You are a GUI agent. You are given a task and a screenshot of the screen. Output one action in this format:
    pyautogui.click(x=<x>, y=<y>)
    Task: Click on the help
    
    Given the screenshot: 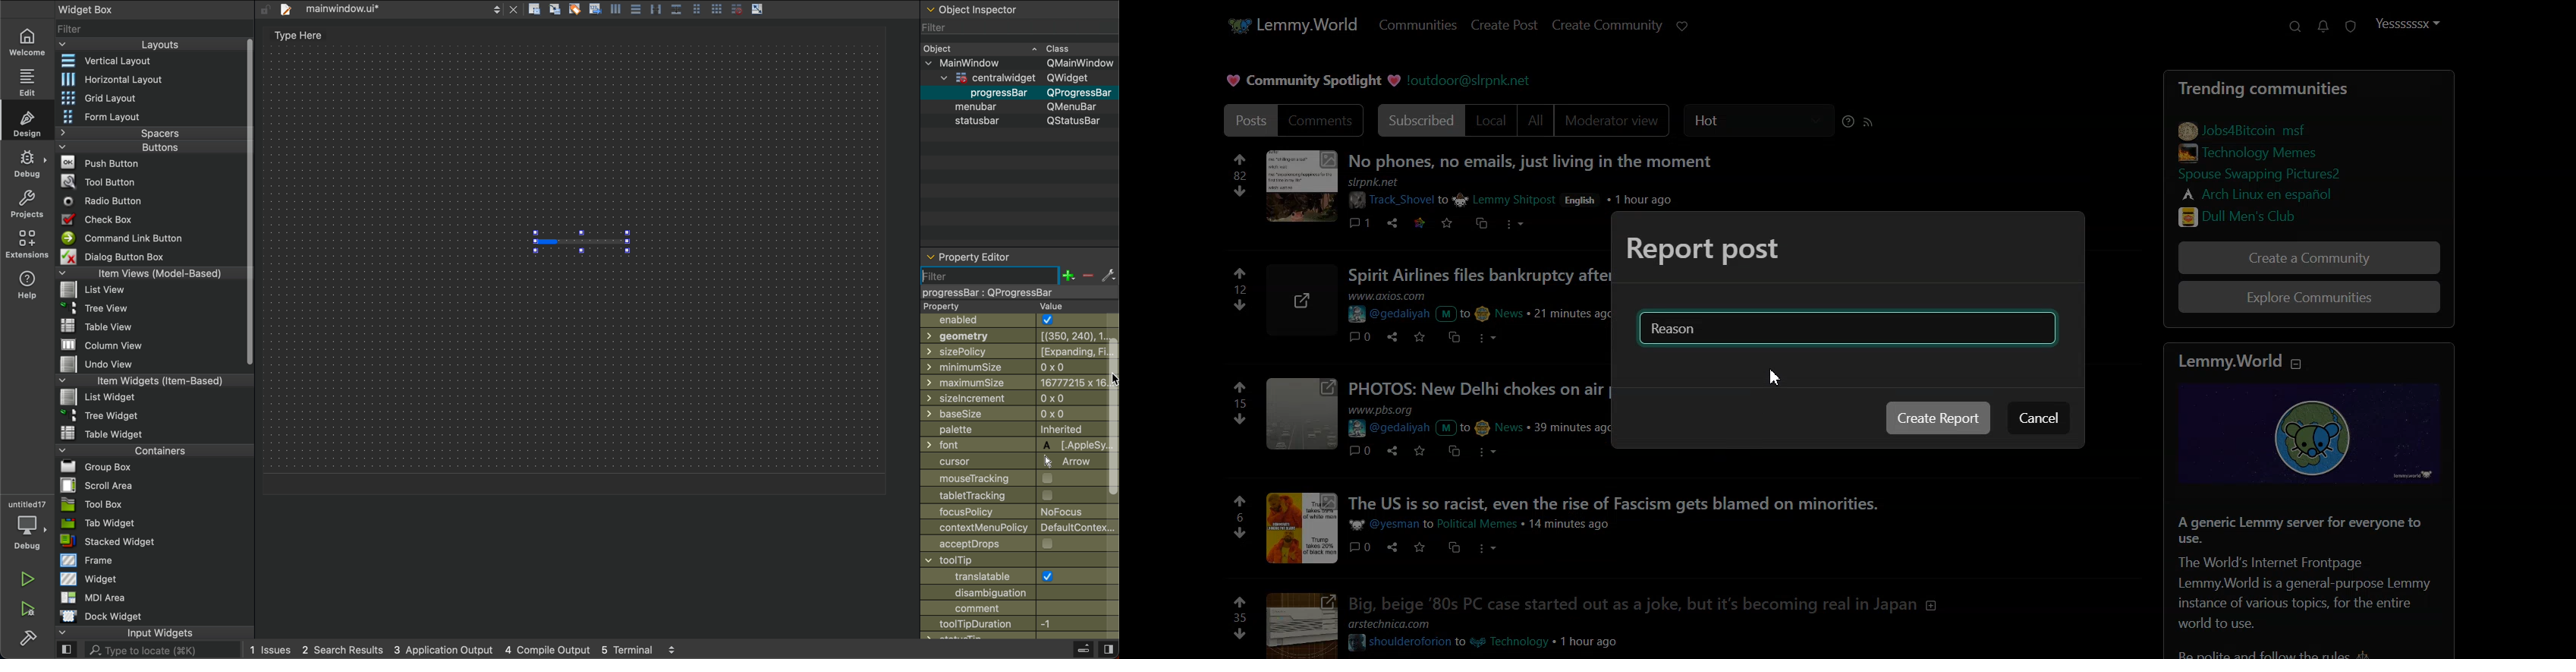 What is the action you would take?
    pyautogui.click(x=28, y=284)
    